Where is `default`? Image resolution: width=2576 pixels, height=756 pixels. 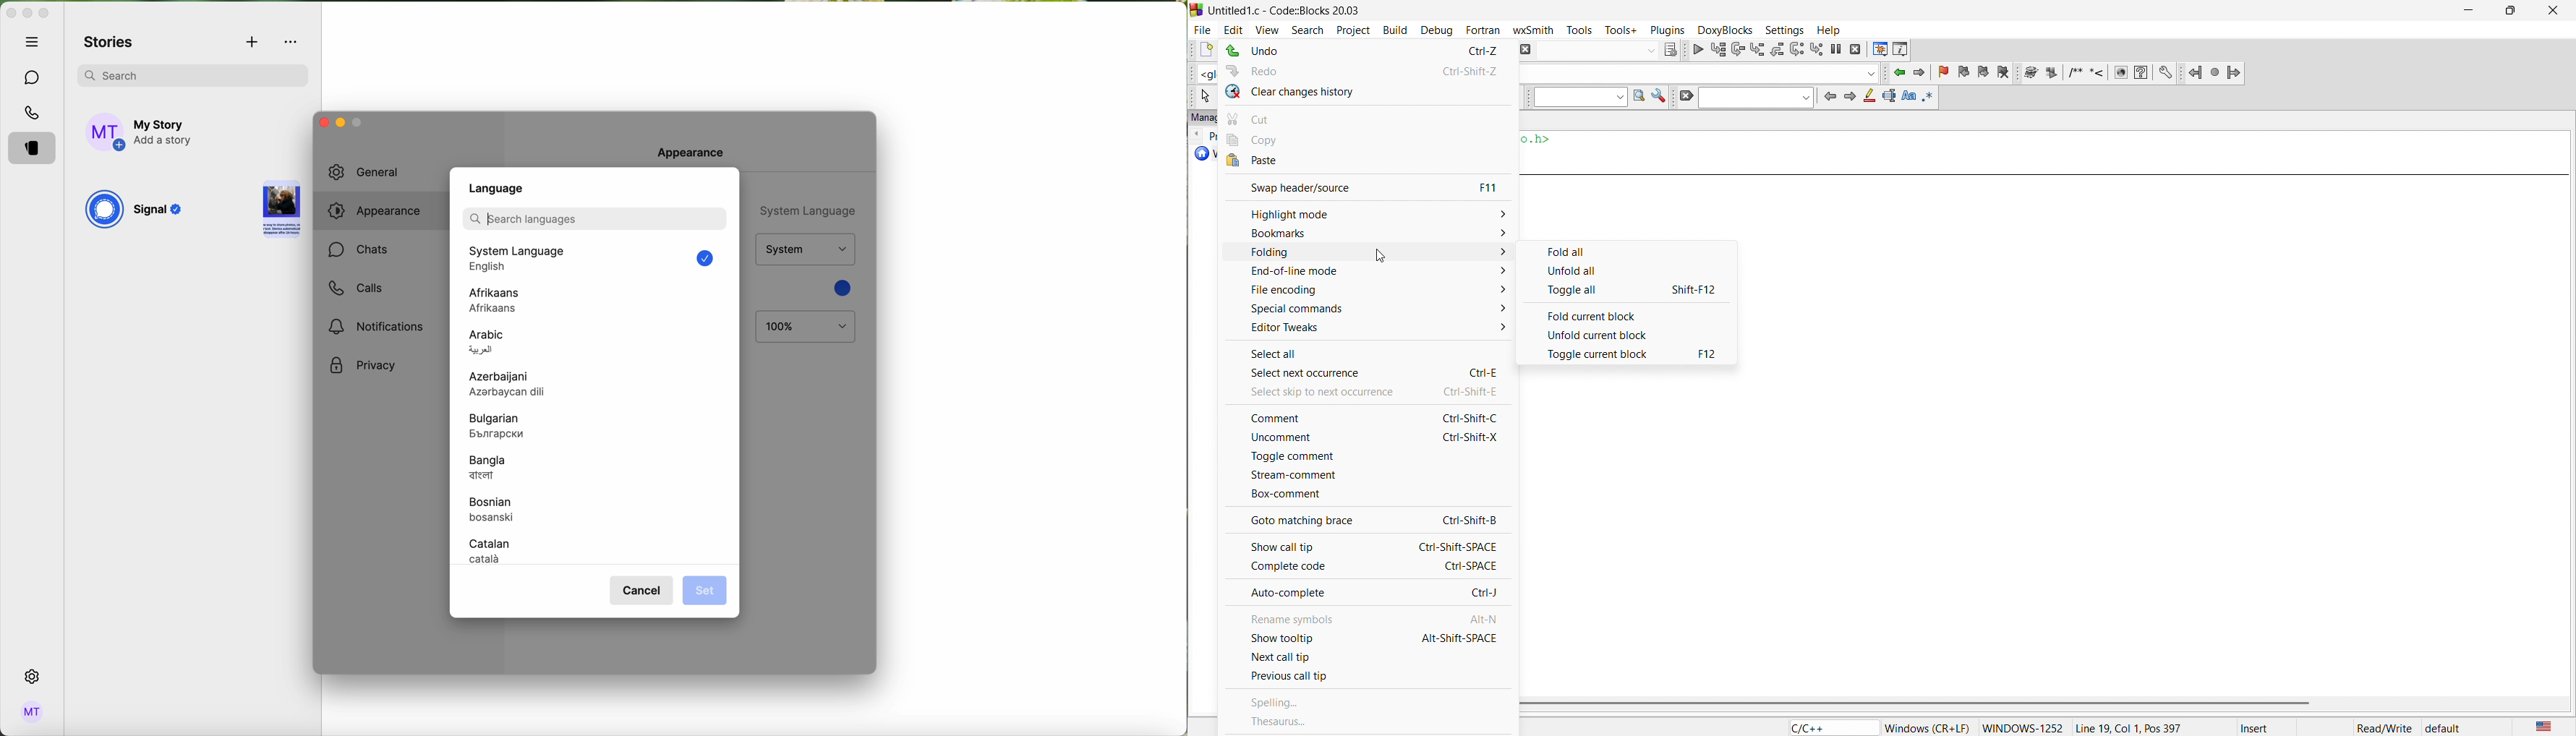 default is located at coordinates (2444, 728).